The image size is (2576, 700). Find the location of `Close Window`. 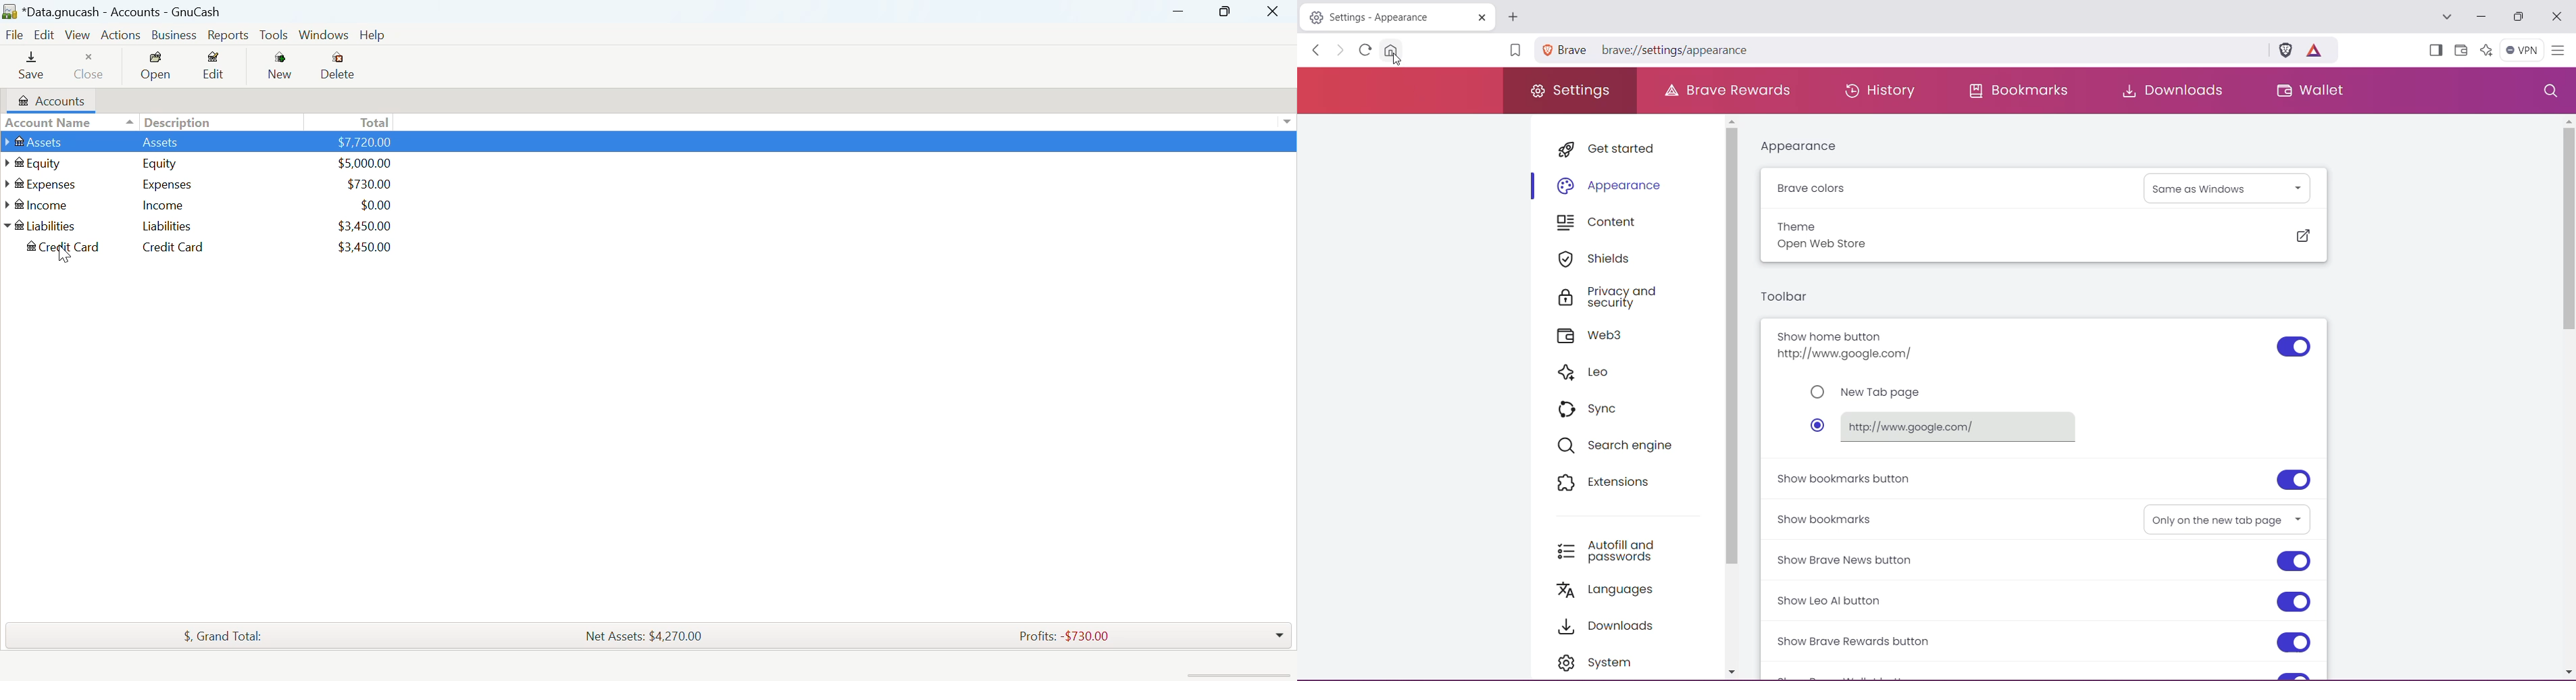

Close Window is located at coordinates (1276, 11).